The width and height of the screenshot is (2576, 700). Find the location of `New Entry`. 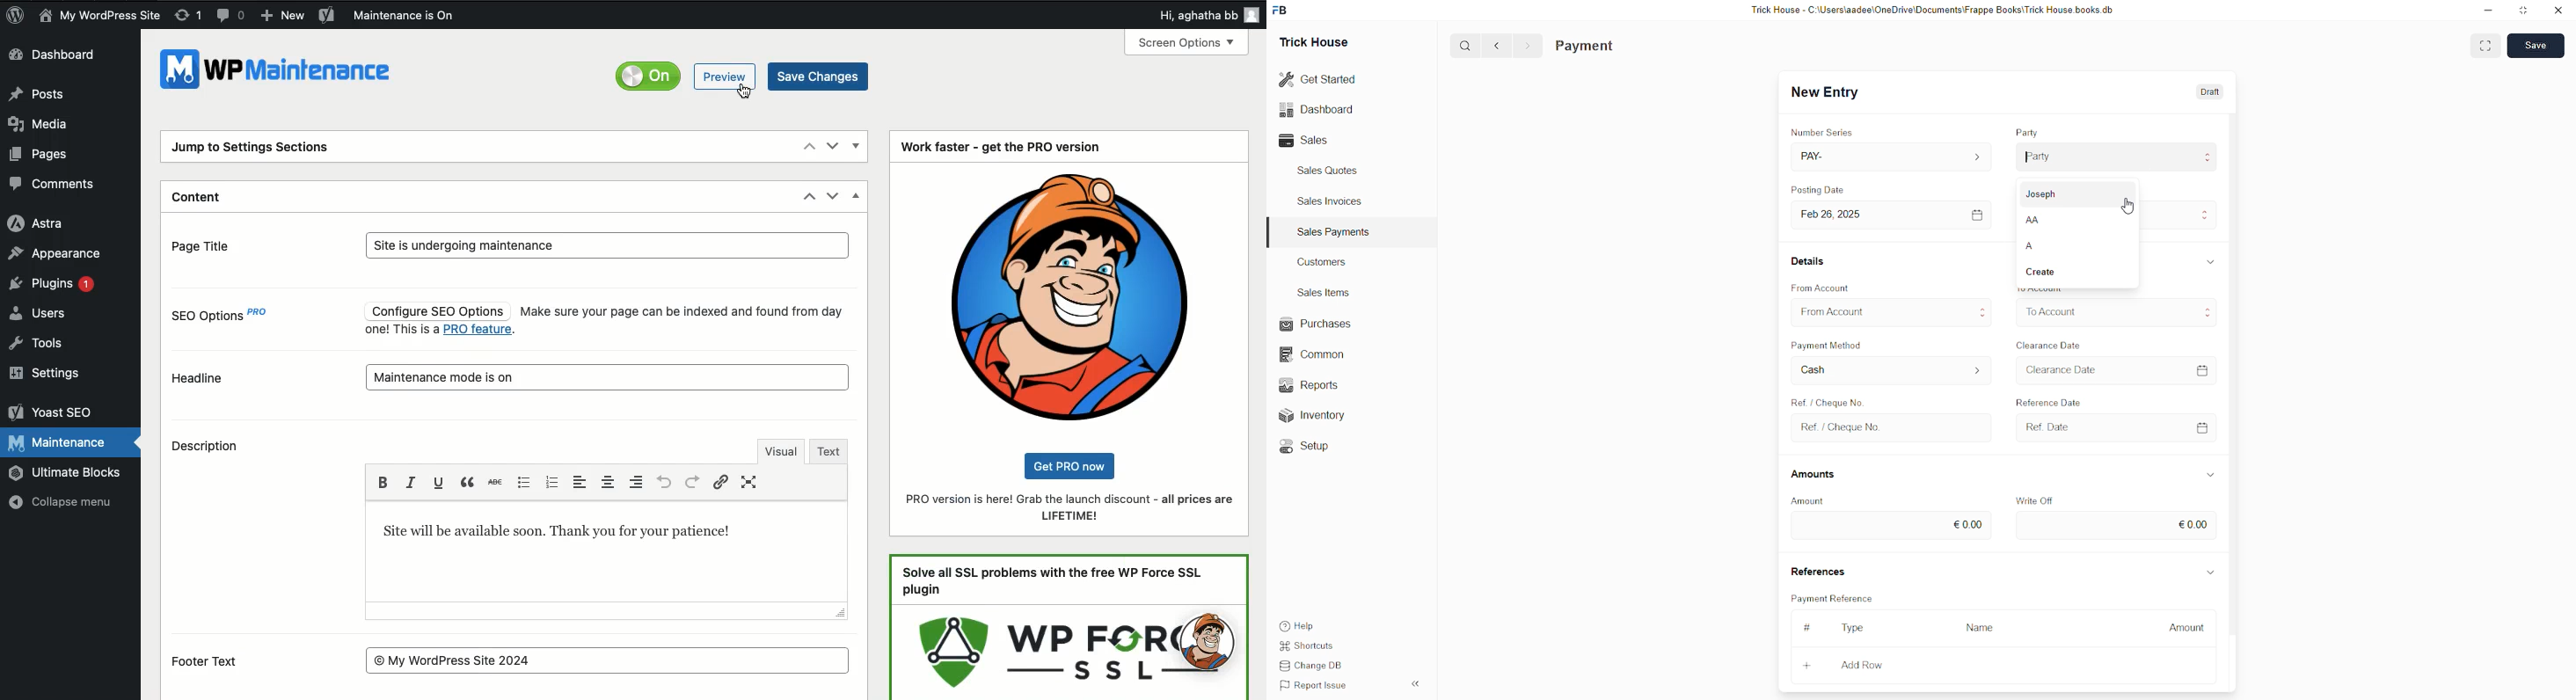

New Entry is located at coordinates (1825, 92).